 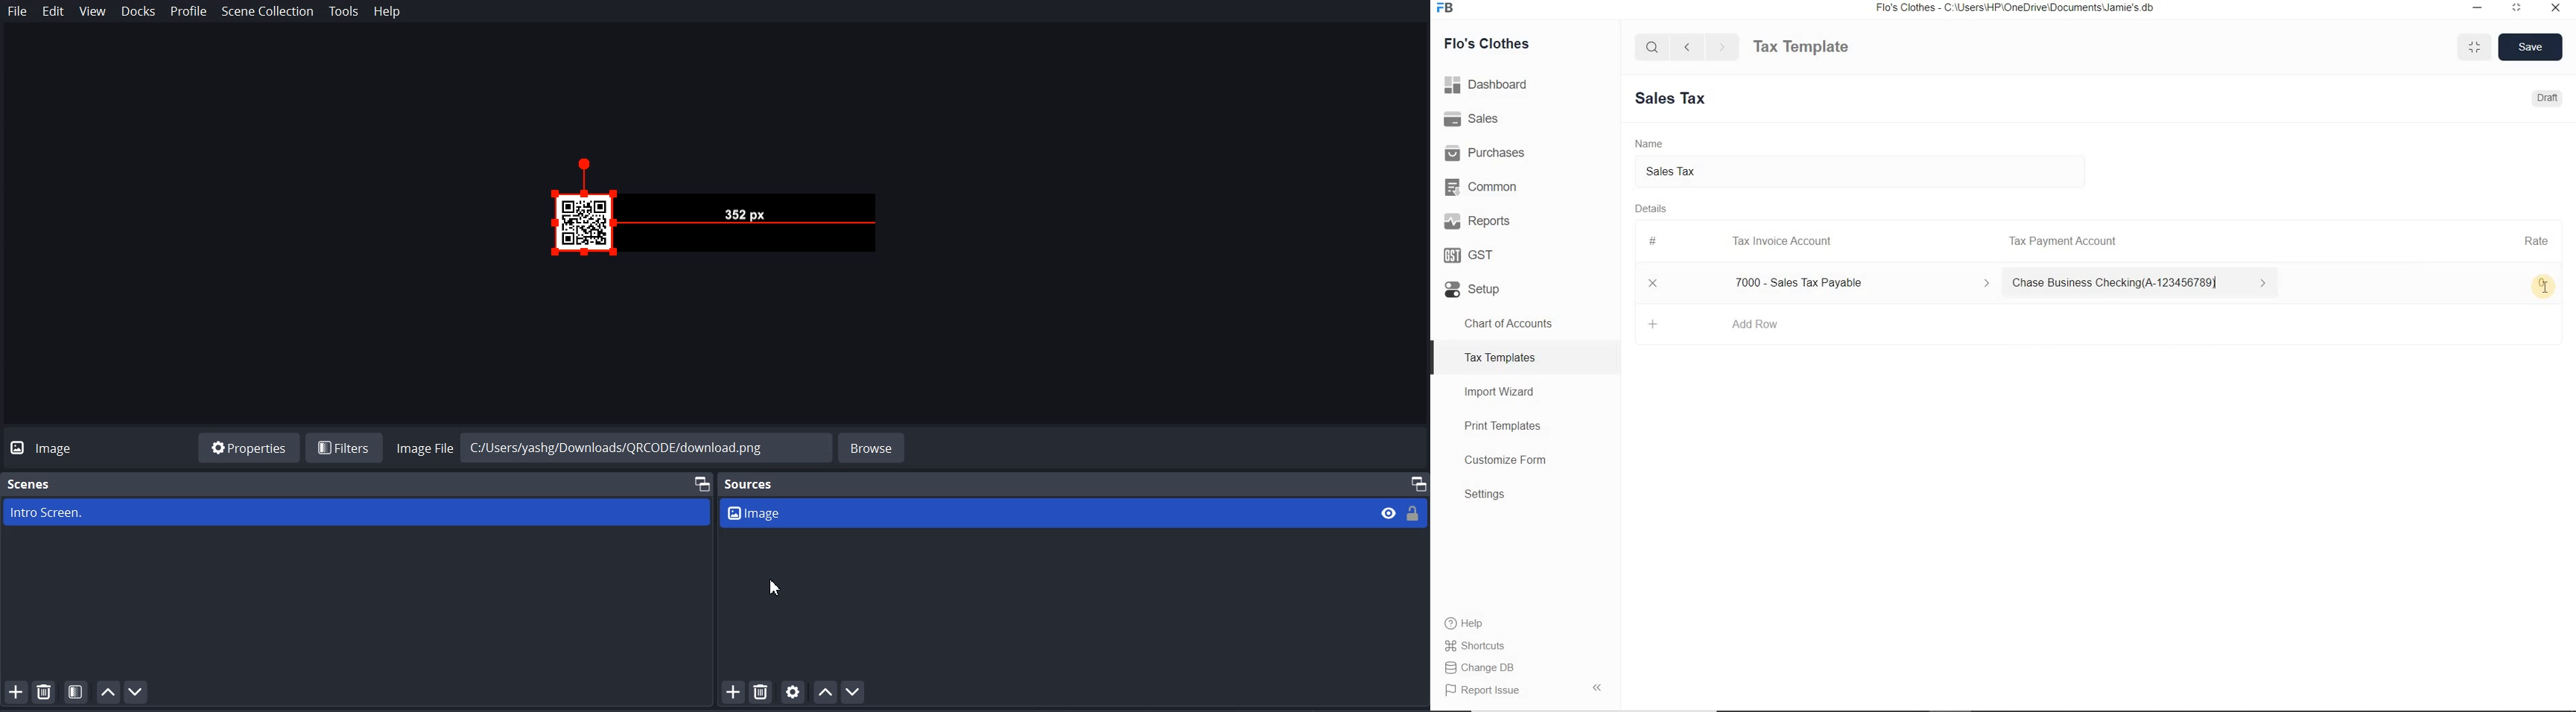 I want to click on File, so click(x=17, y=12).